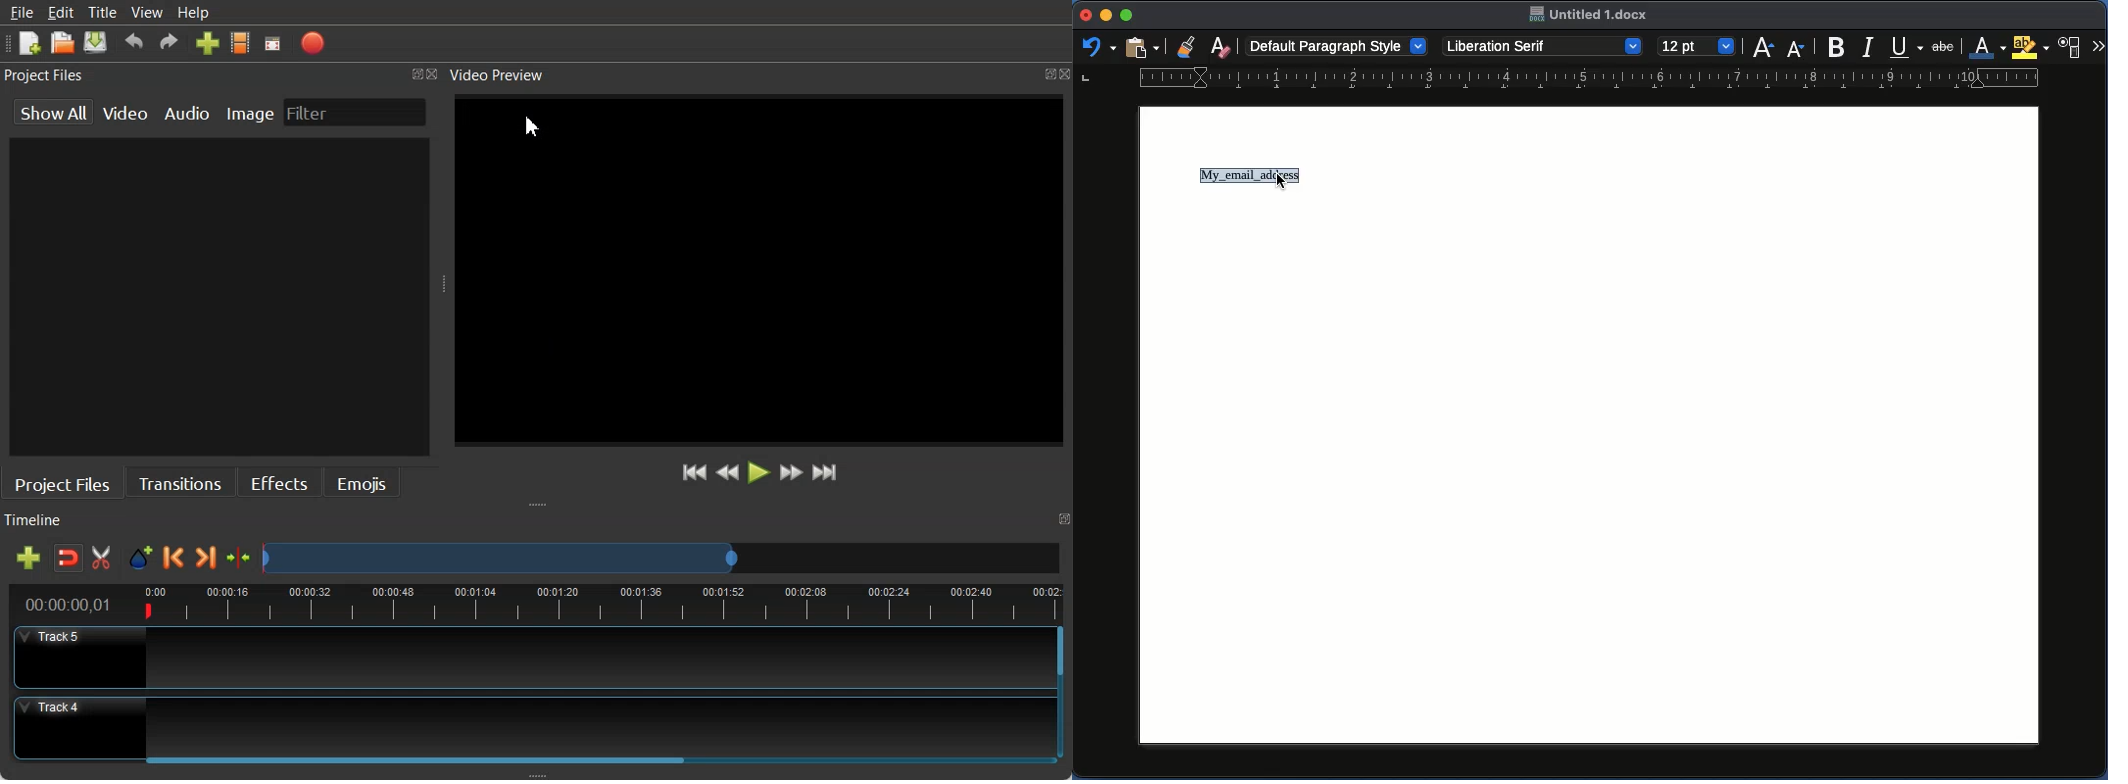 The image size is (2128, 784). Describe the element at coordinates (133, 41) in the screenshot. I see `Undo` at that location.